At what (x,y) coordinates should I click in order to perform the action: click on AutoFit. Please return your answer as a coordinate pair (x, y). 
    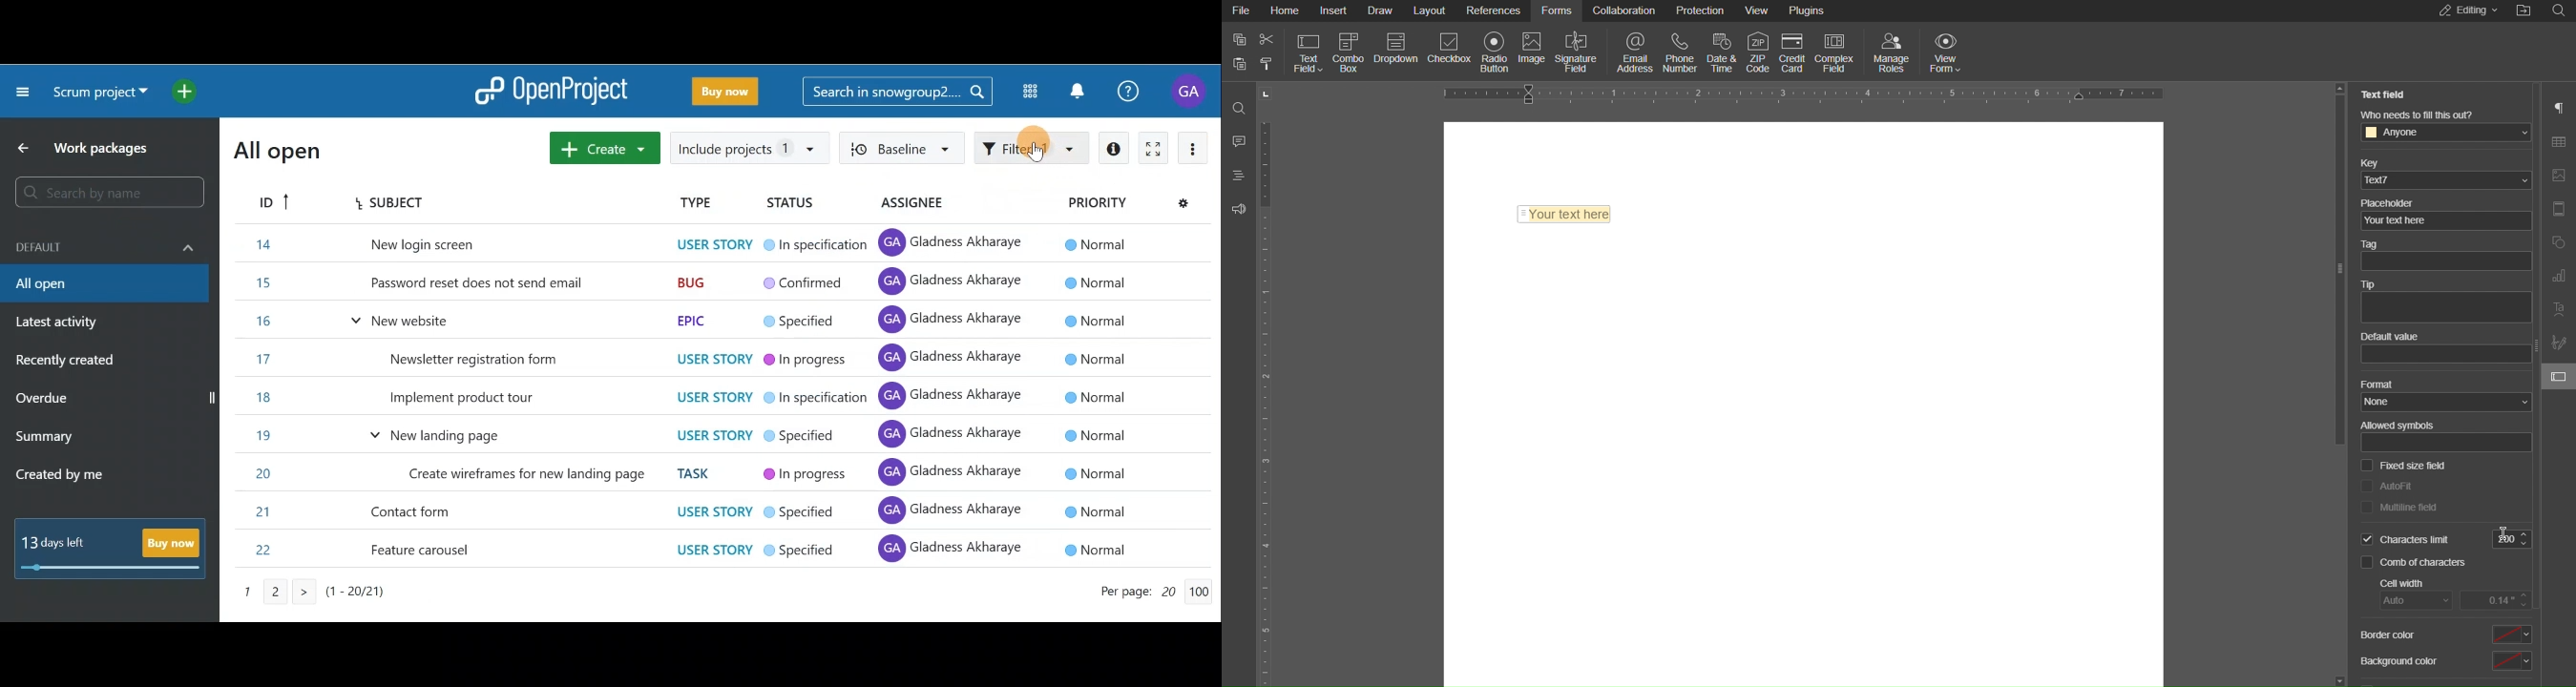
    Looking at the image, I should click on (2387, 485).